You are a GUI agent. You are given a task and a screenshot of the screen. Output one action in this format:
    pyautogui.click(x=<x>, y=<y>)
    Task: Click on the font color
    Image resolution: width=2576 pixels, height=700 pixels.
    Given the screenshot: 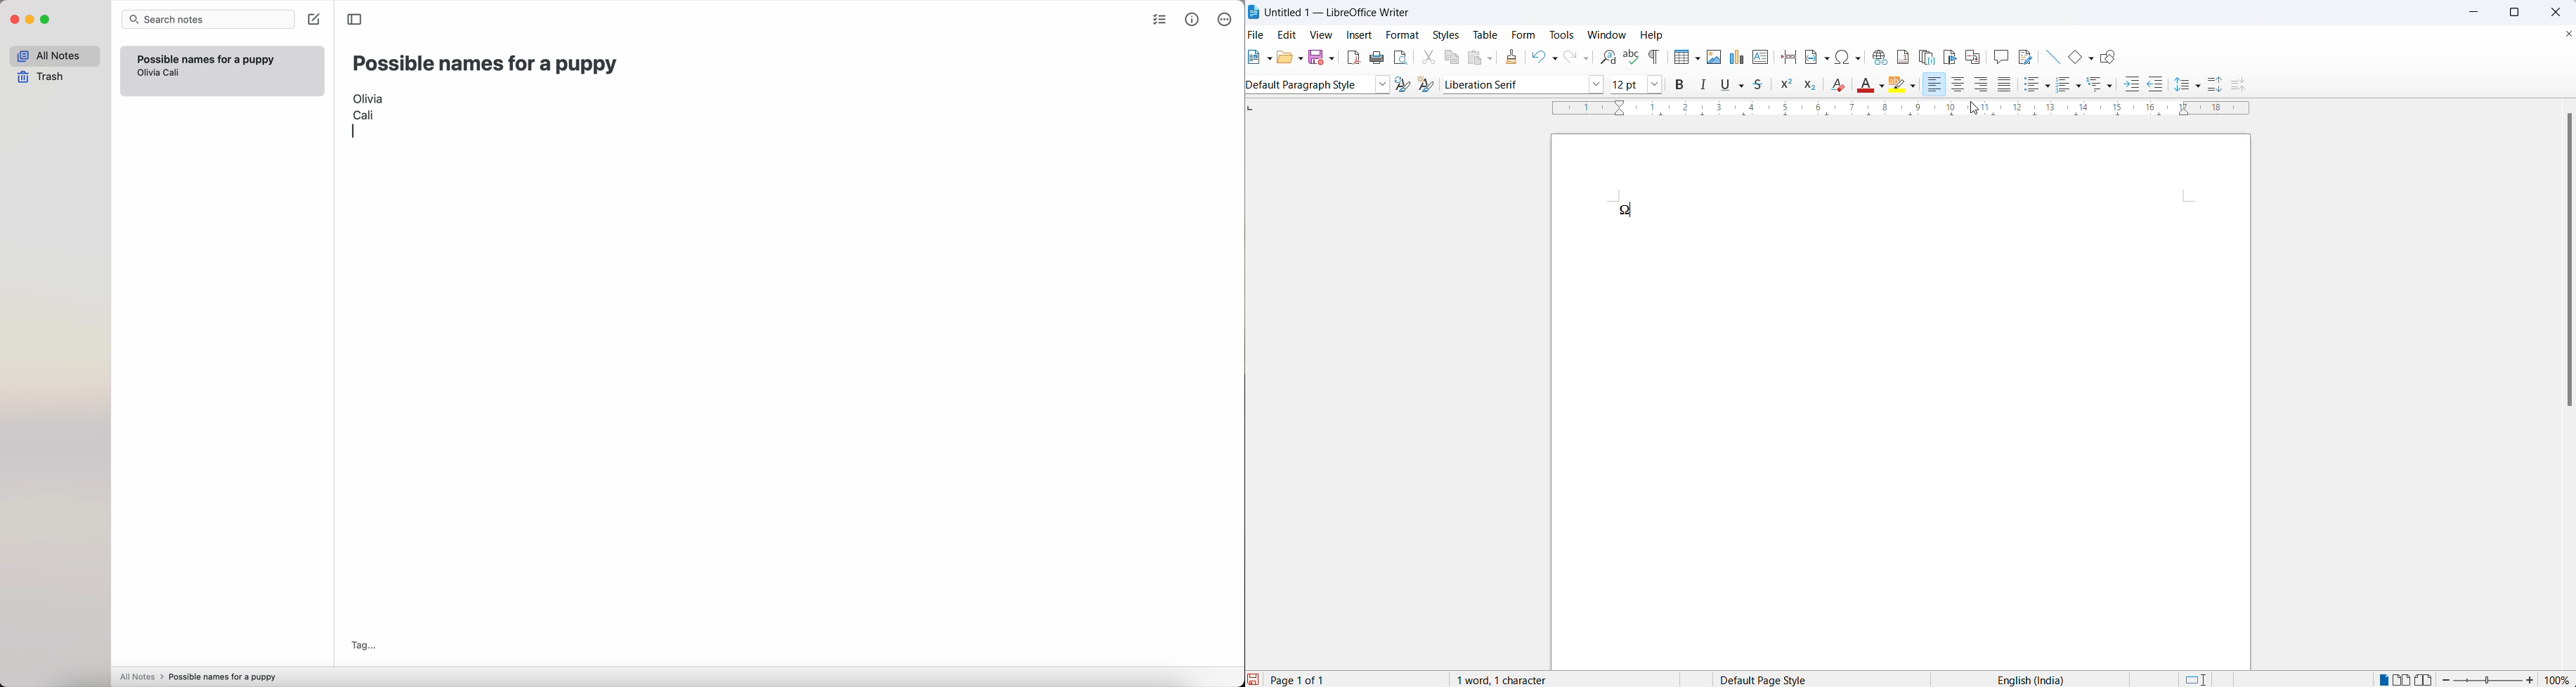 What is the action you would take?
    pyautogui.click(x=1863, y=87)
    